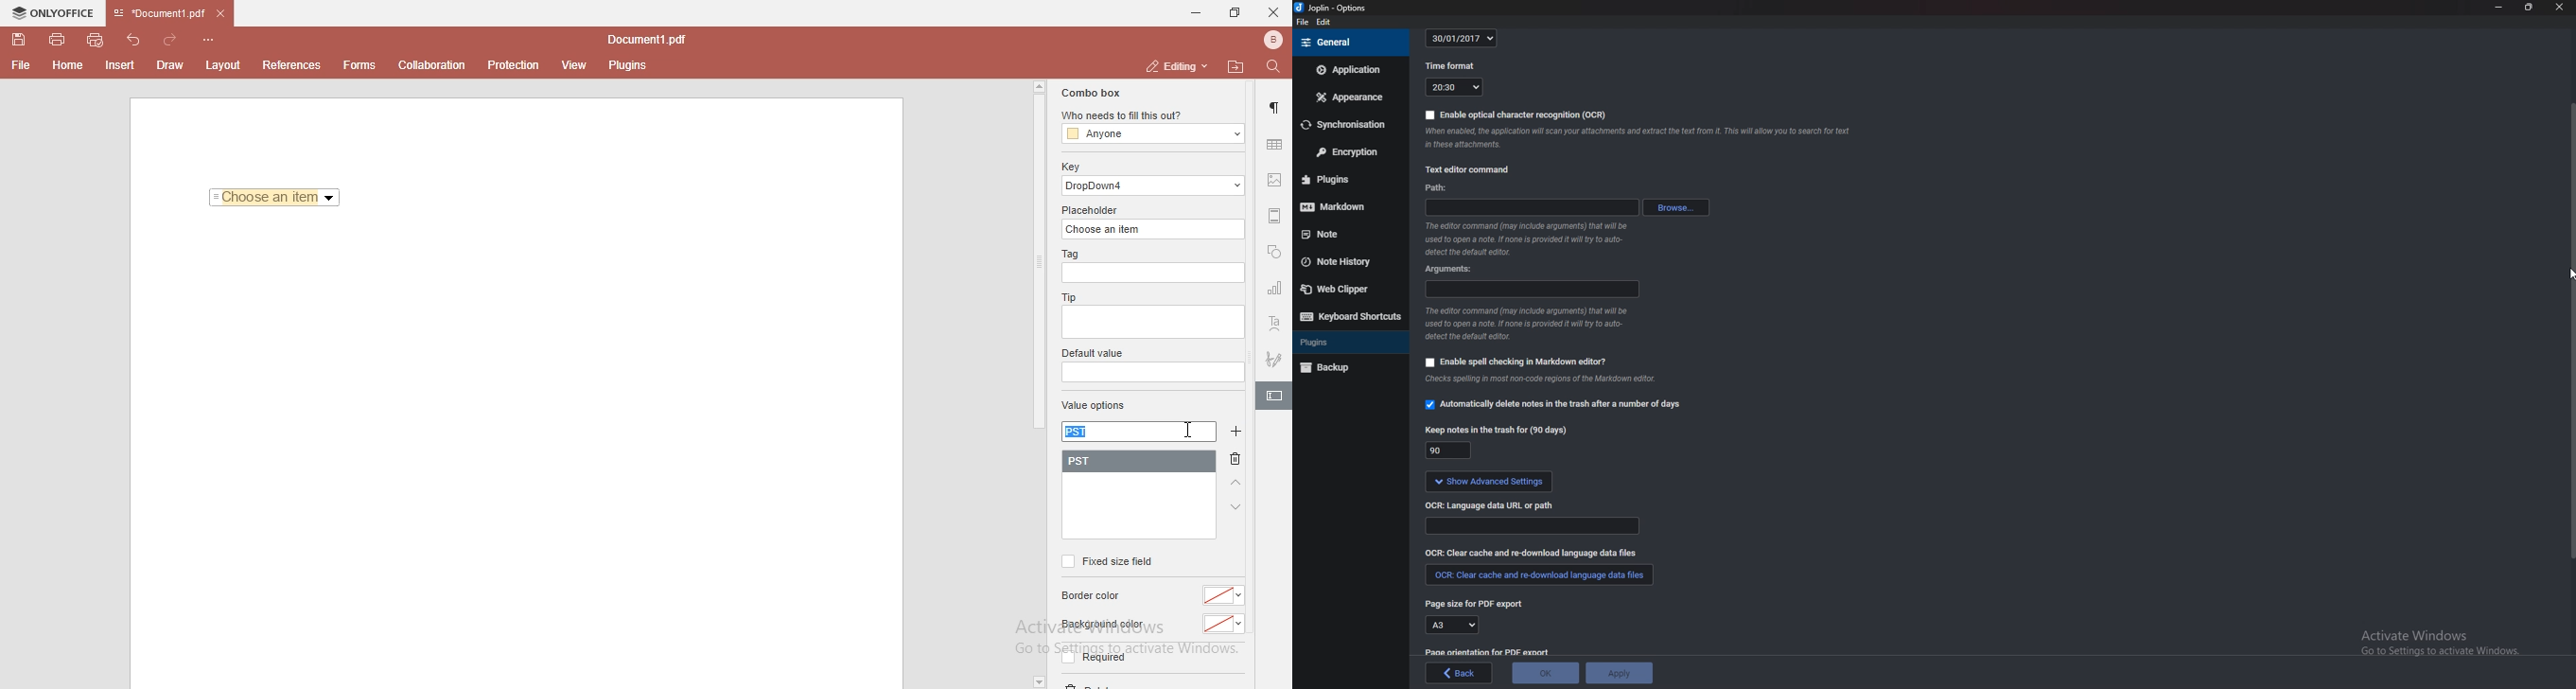 This screenshot has height=700, width=2576. Describe the element at coordinates (2499, 7) in the screenshot. I see `Minimize` at that location.